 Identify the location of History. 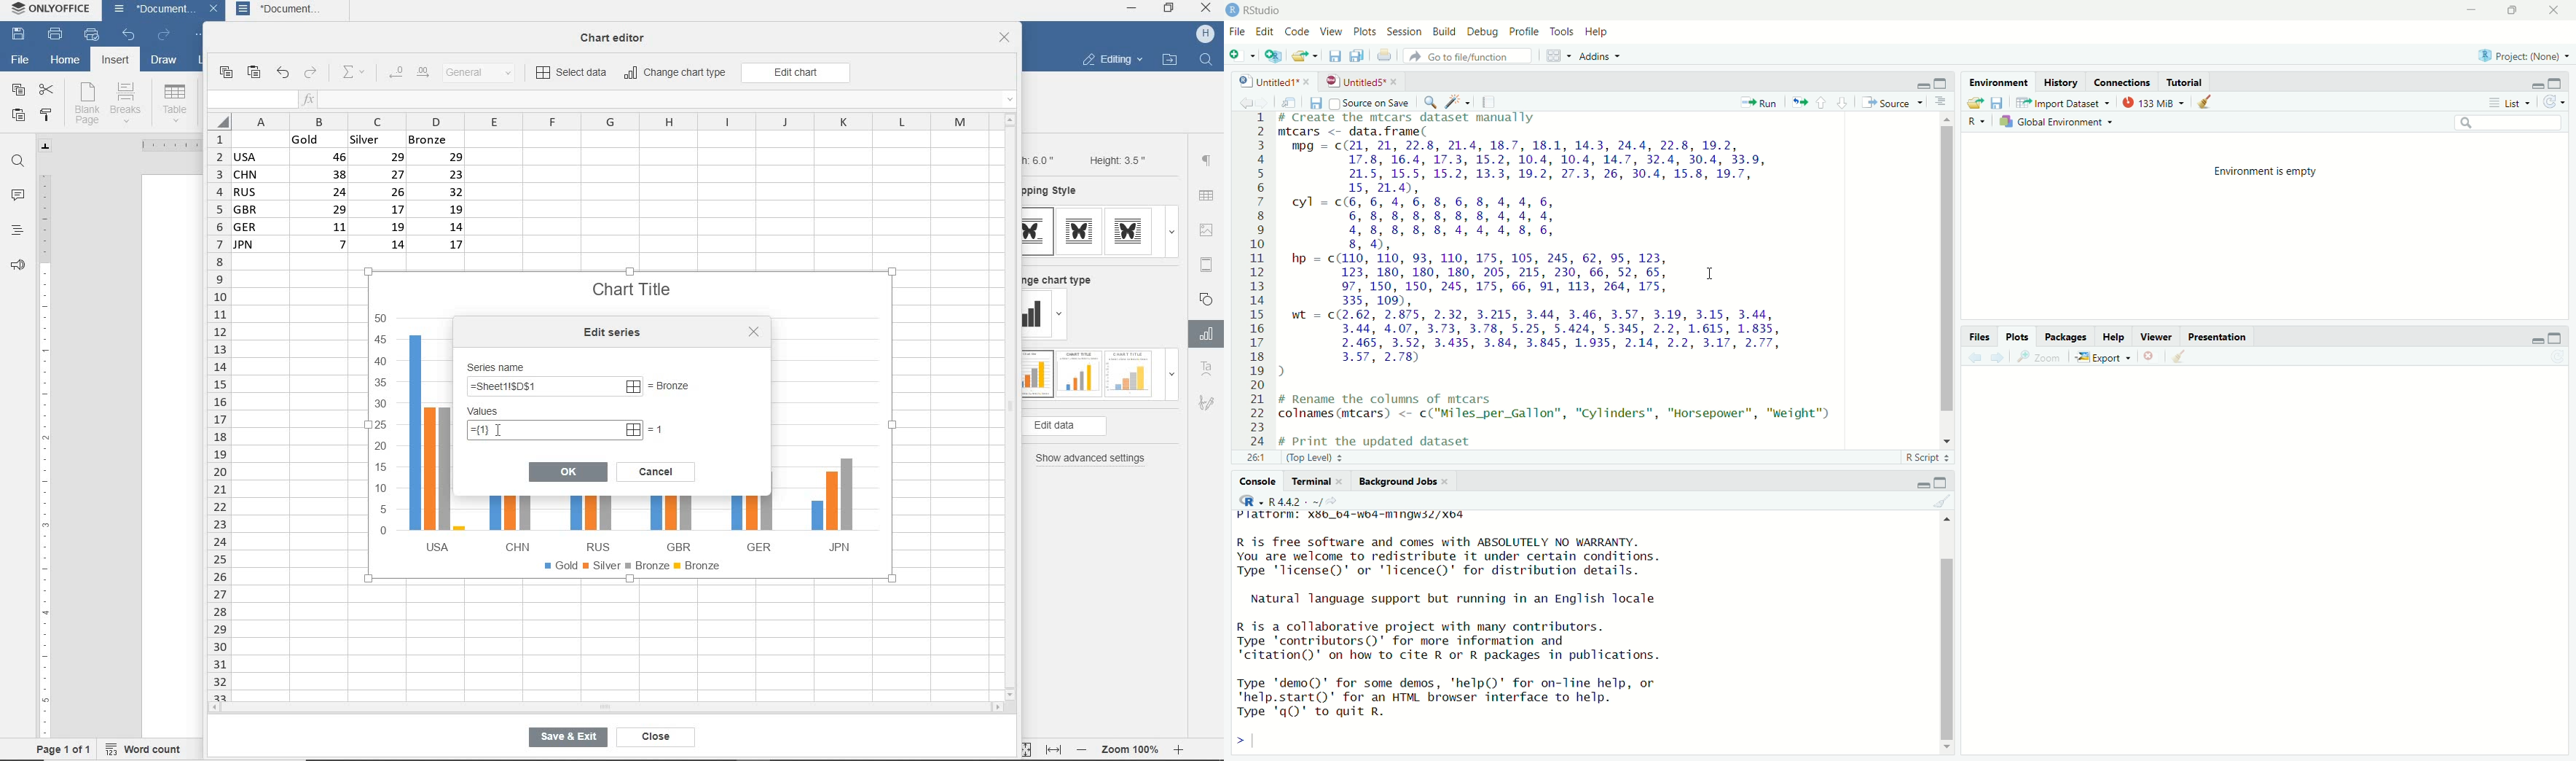
(2063, 82).